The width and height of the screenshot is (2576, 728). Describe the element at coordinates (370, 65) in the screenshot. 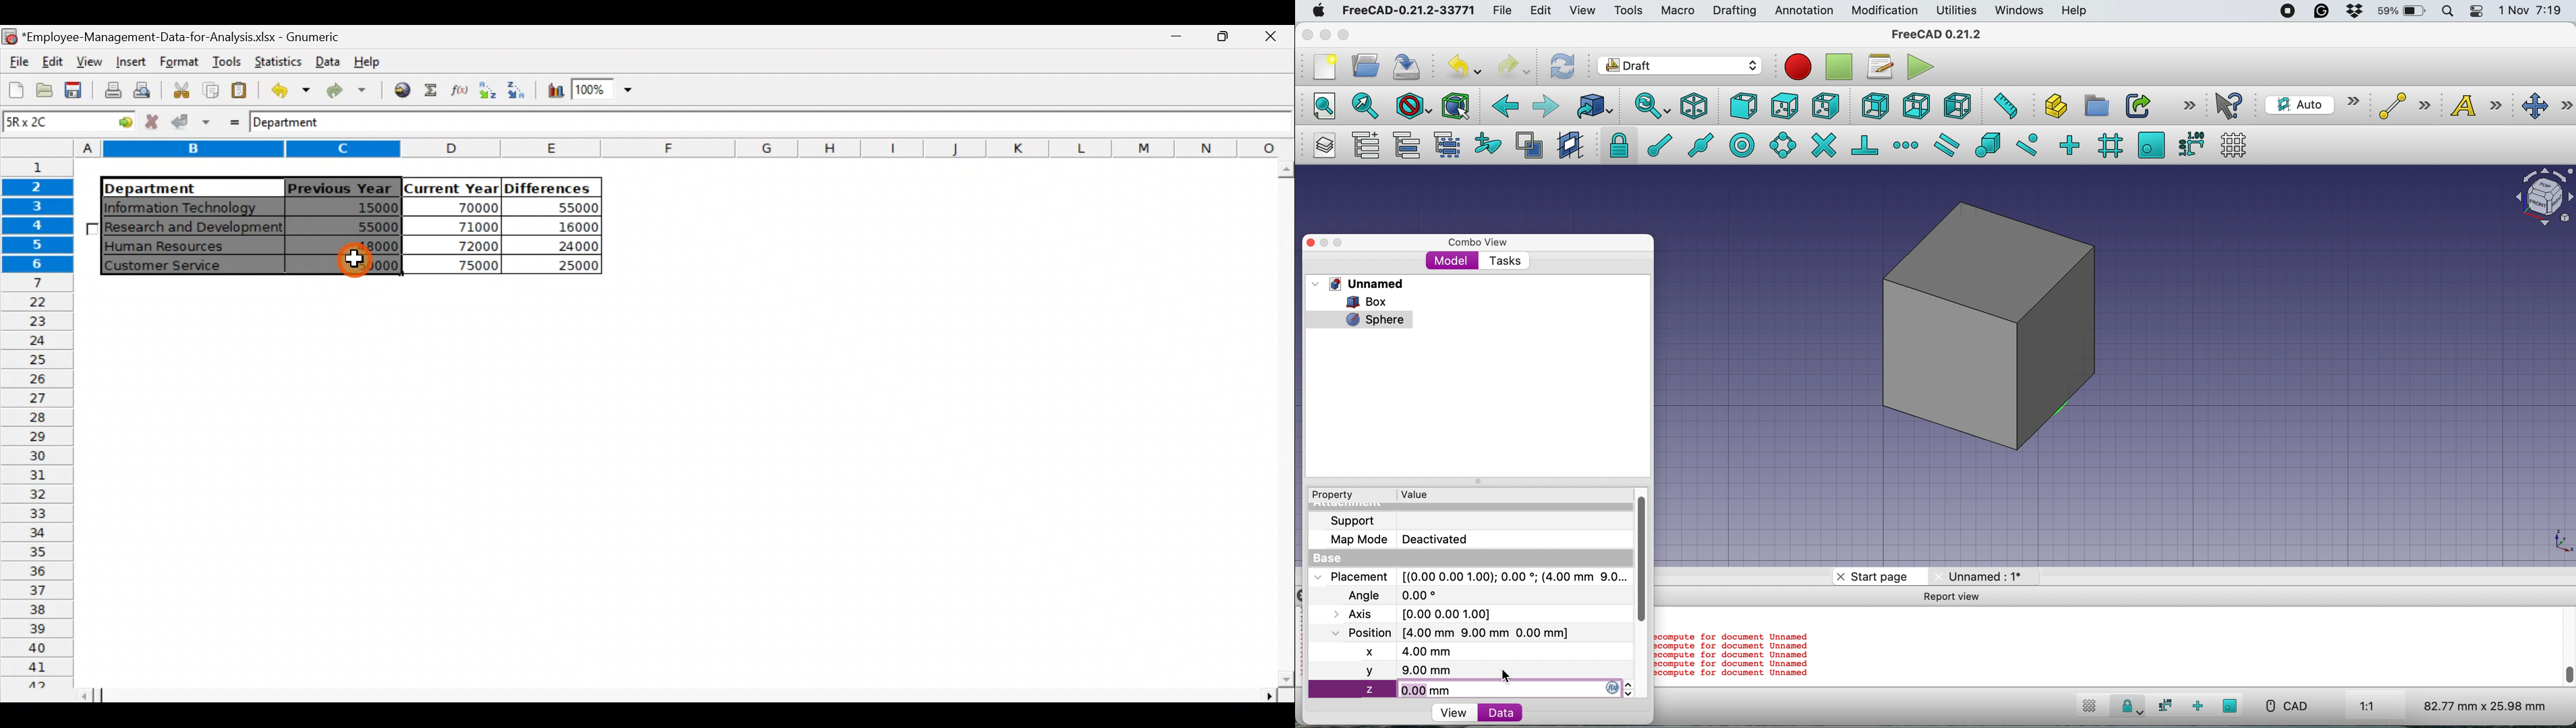

I see `Help` at that location.